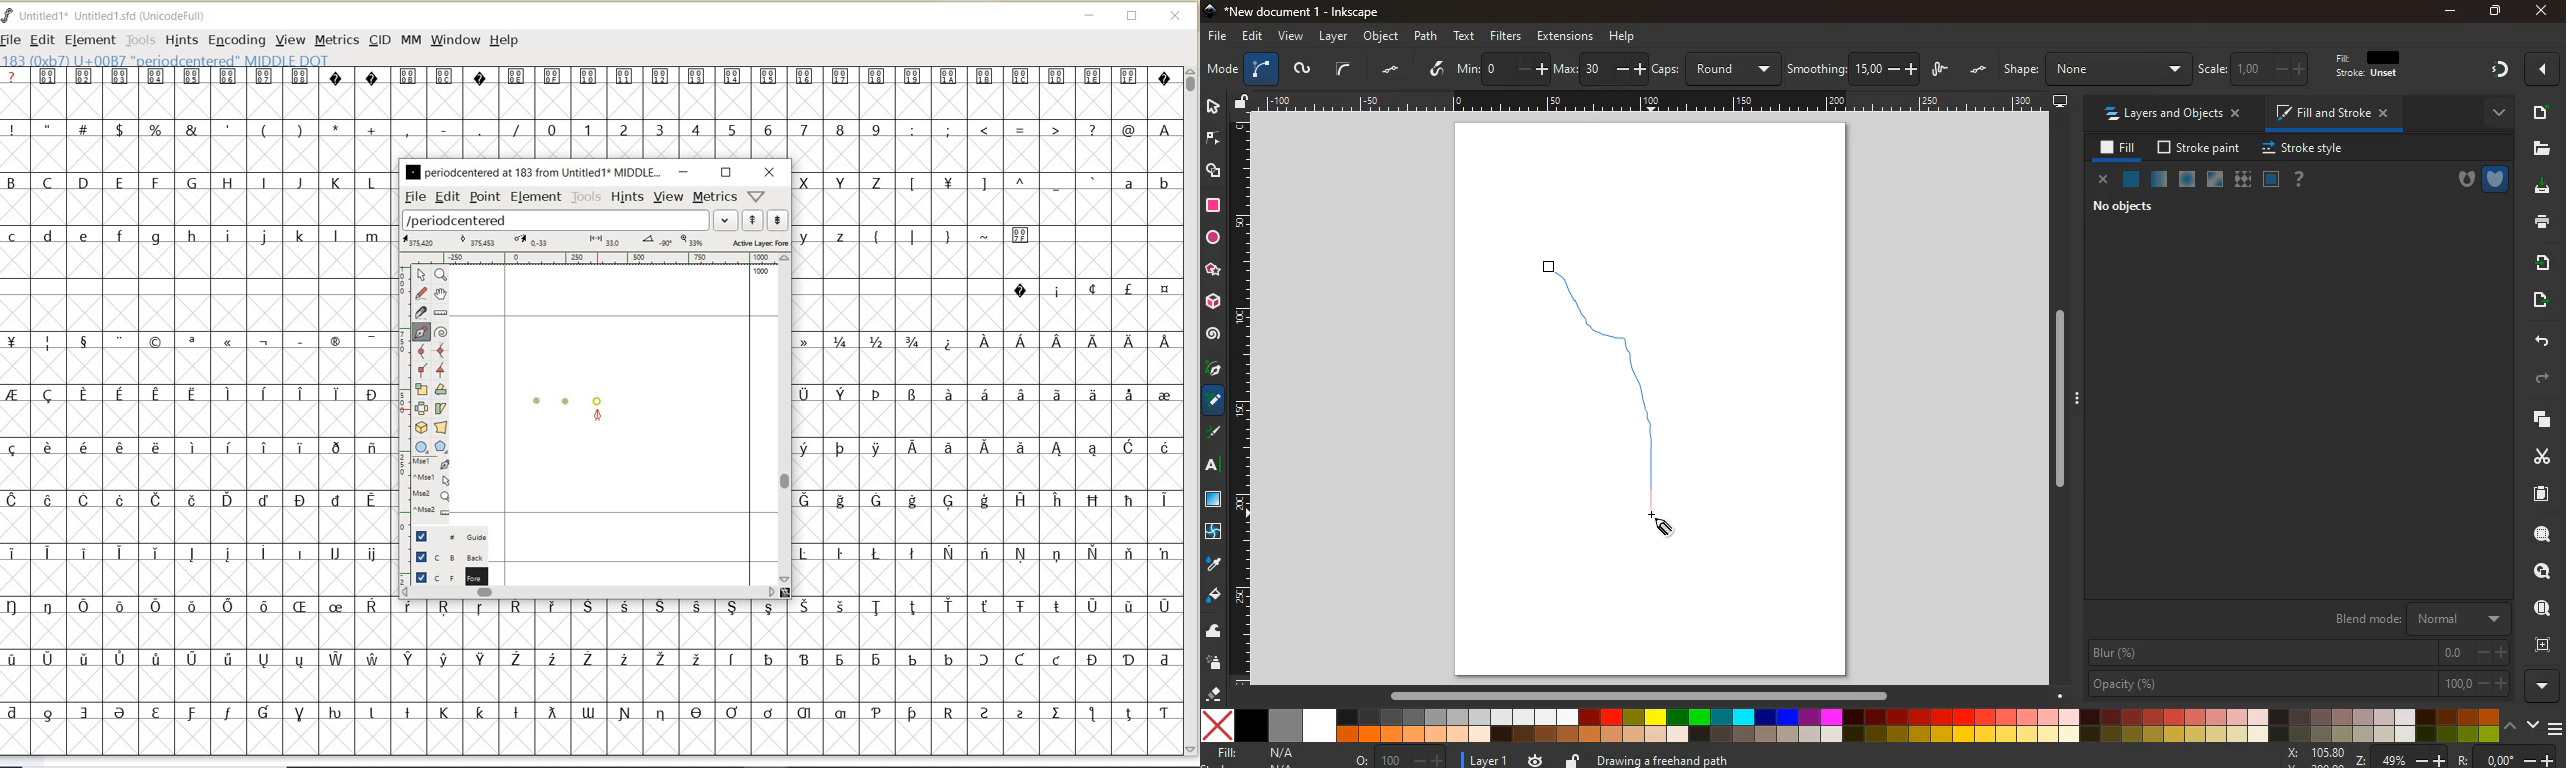  I want to click on spiral, so click(1213, 334).